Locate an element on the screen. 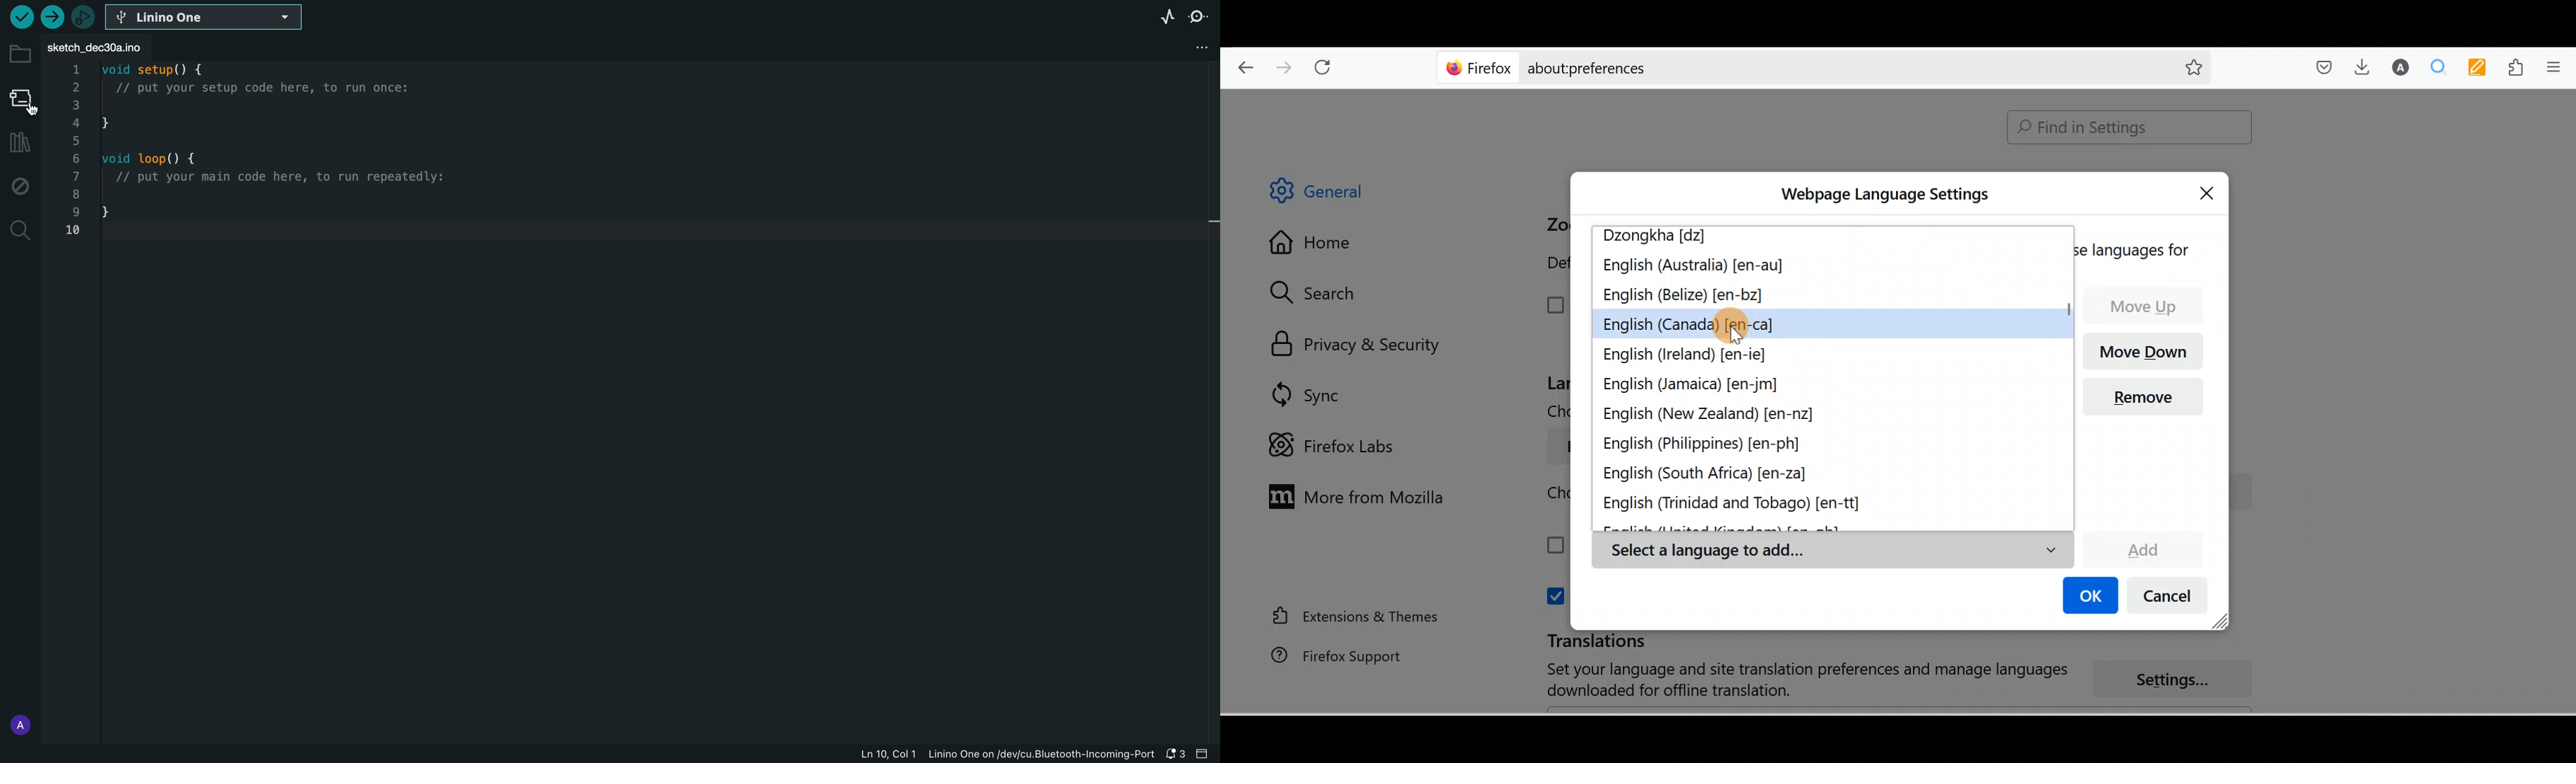 This screenshot has width=2576, height=784. Go forward back one page is located at coordinates (1286, 66).